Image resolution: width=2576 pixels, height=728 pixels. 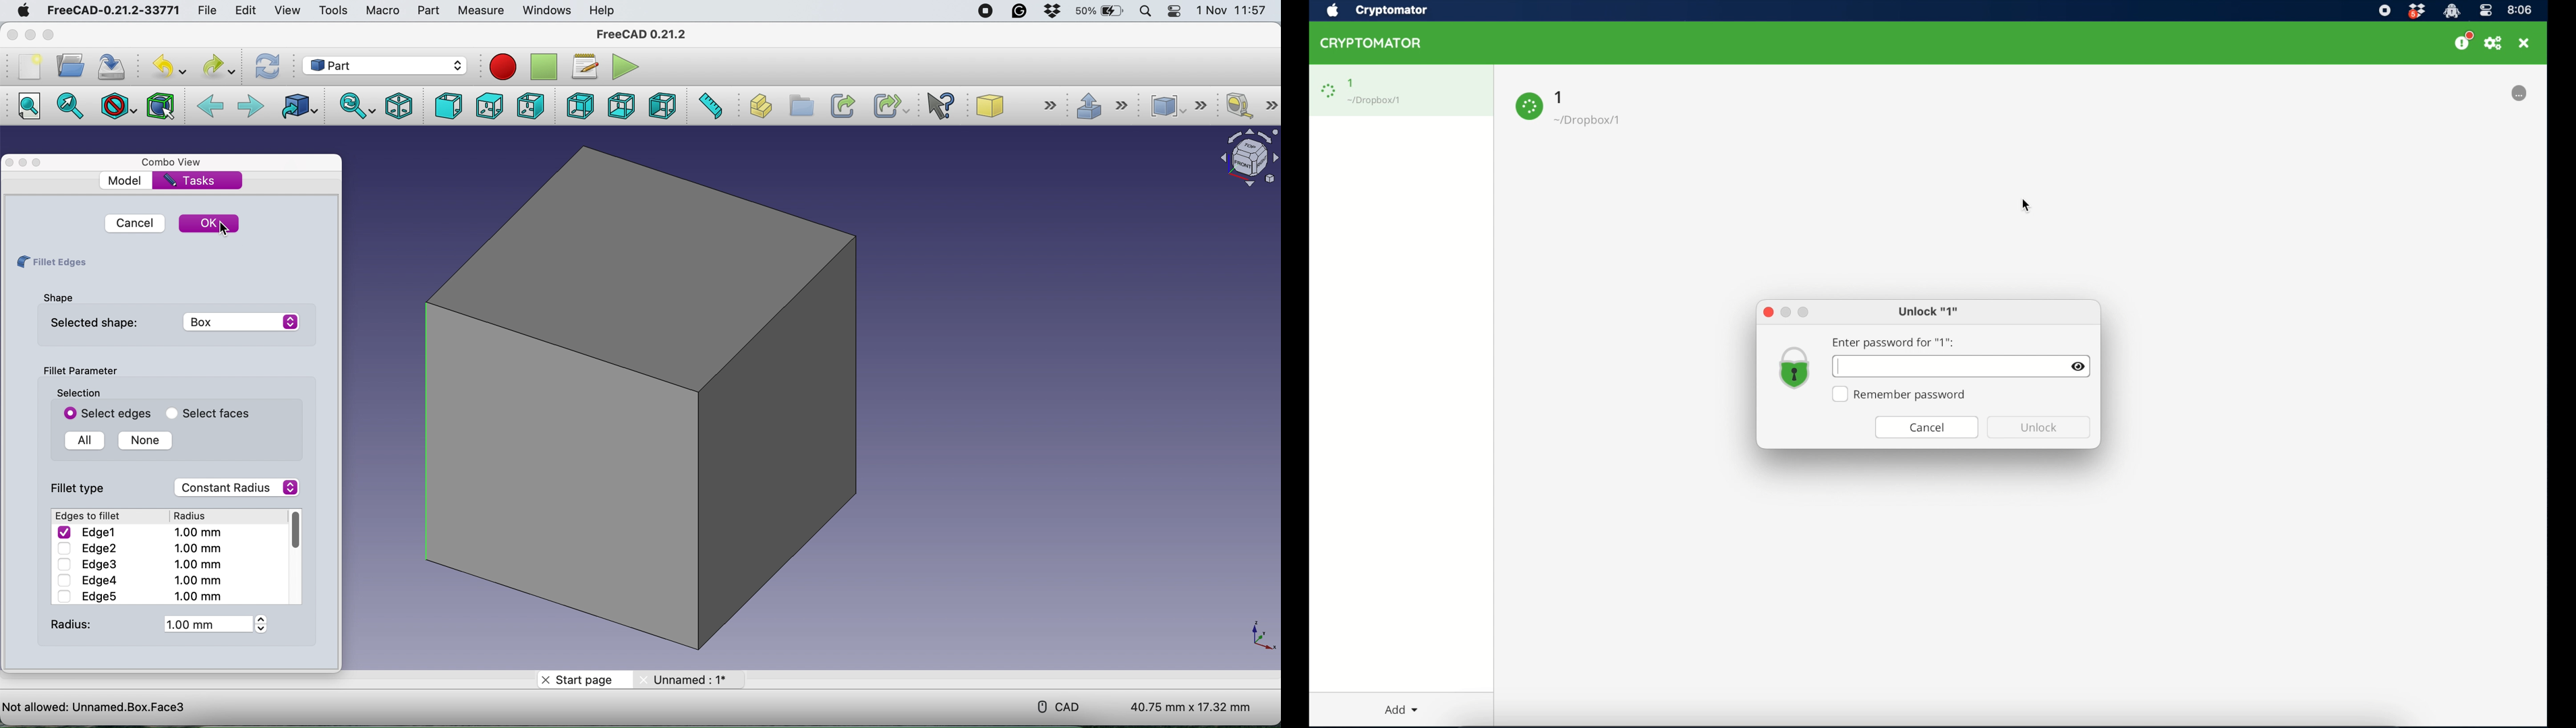 What do you see at coordinates (354, 107) in the screenshot?
I see `sync view` at bounding box center [354, 107].